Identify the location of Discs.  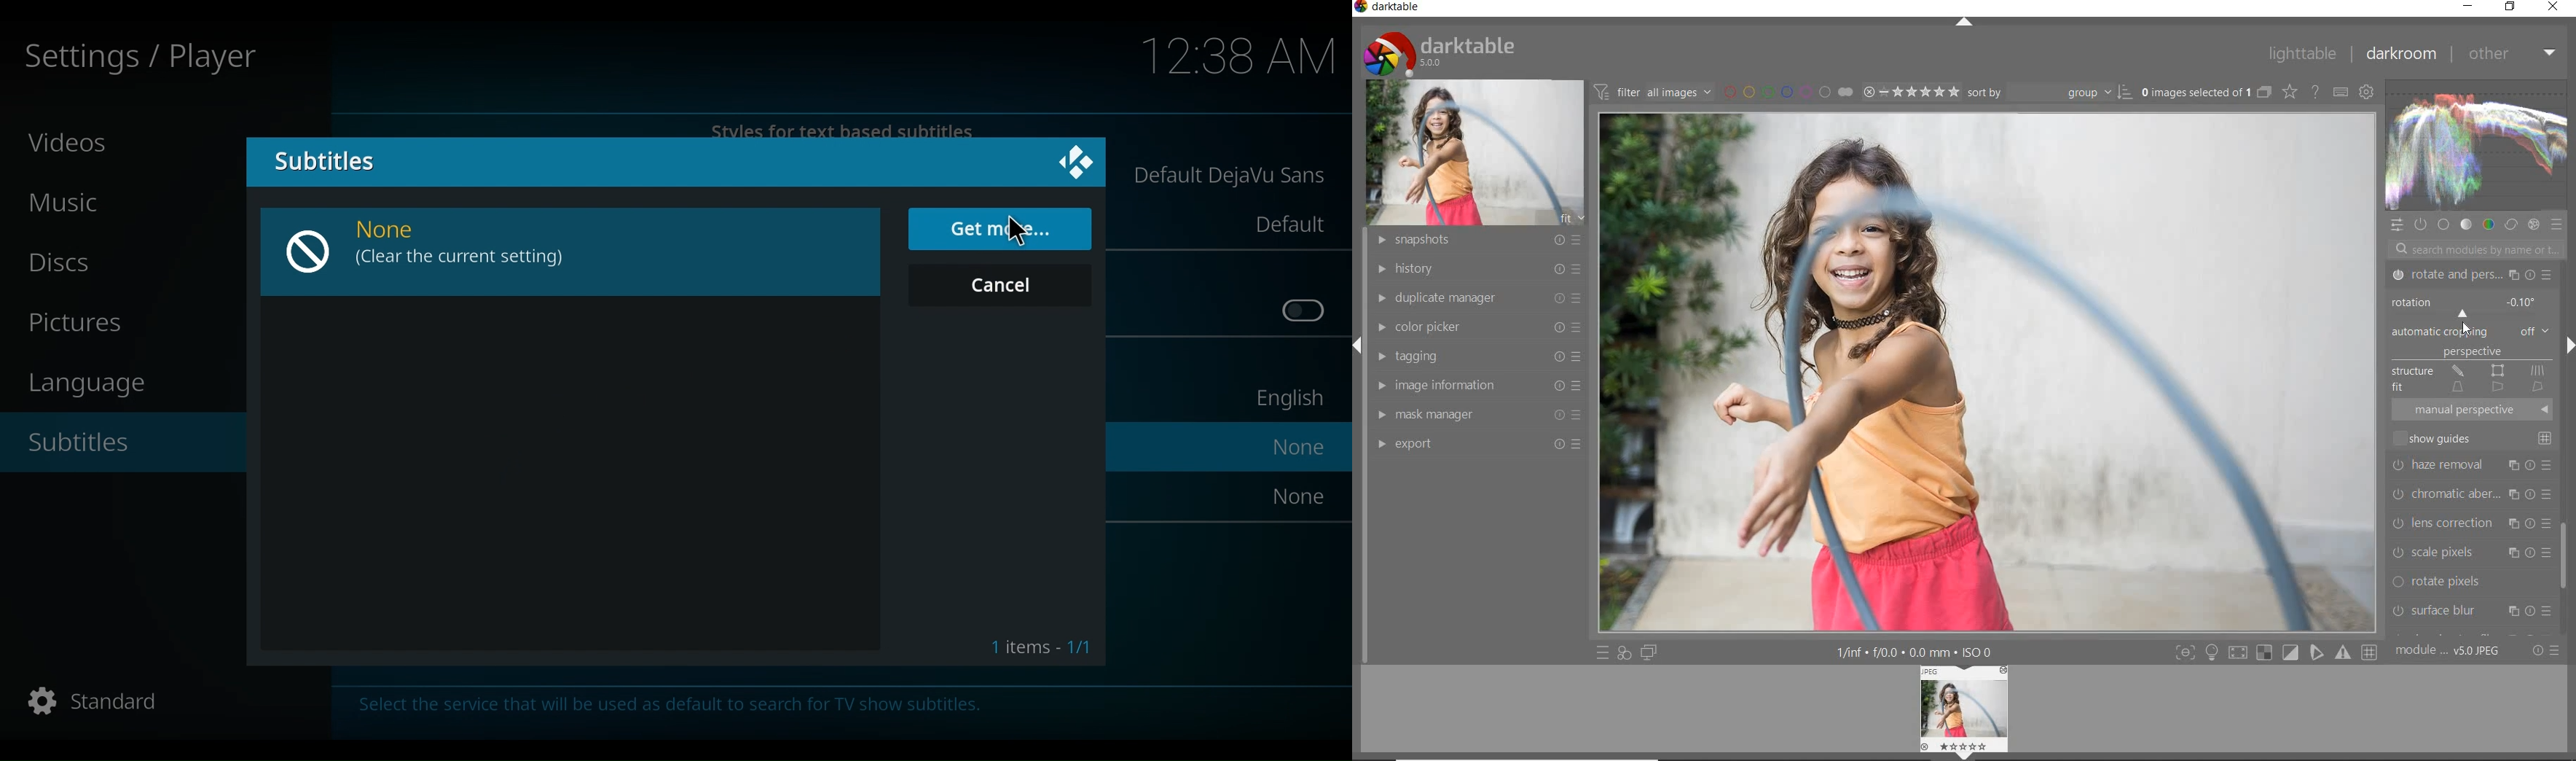
(66, 263).